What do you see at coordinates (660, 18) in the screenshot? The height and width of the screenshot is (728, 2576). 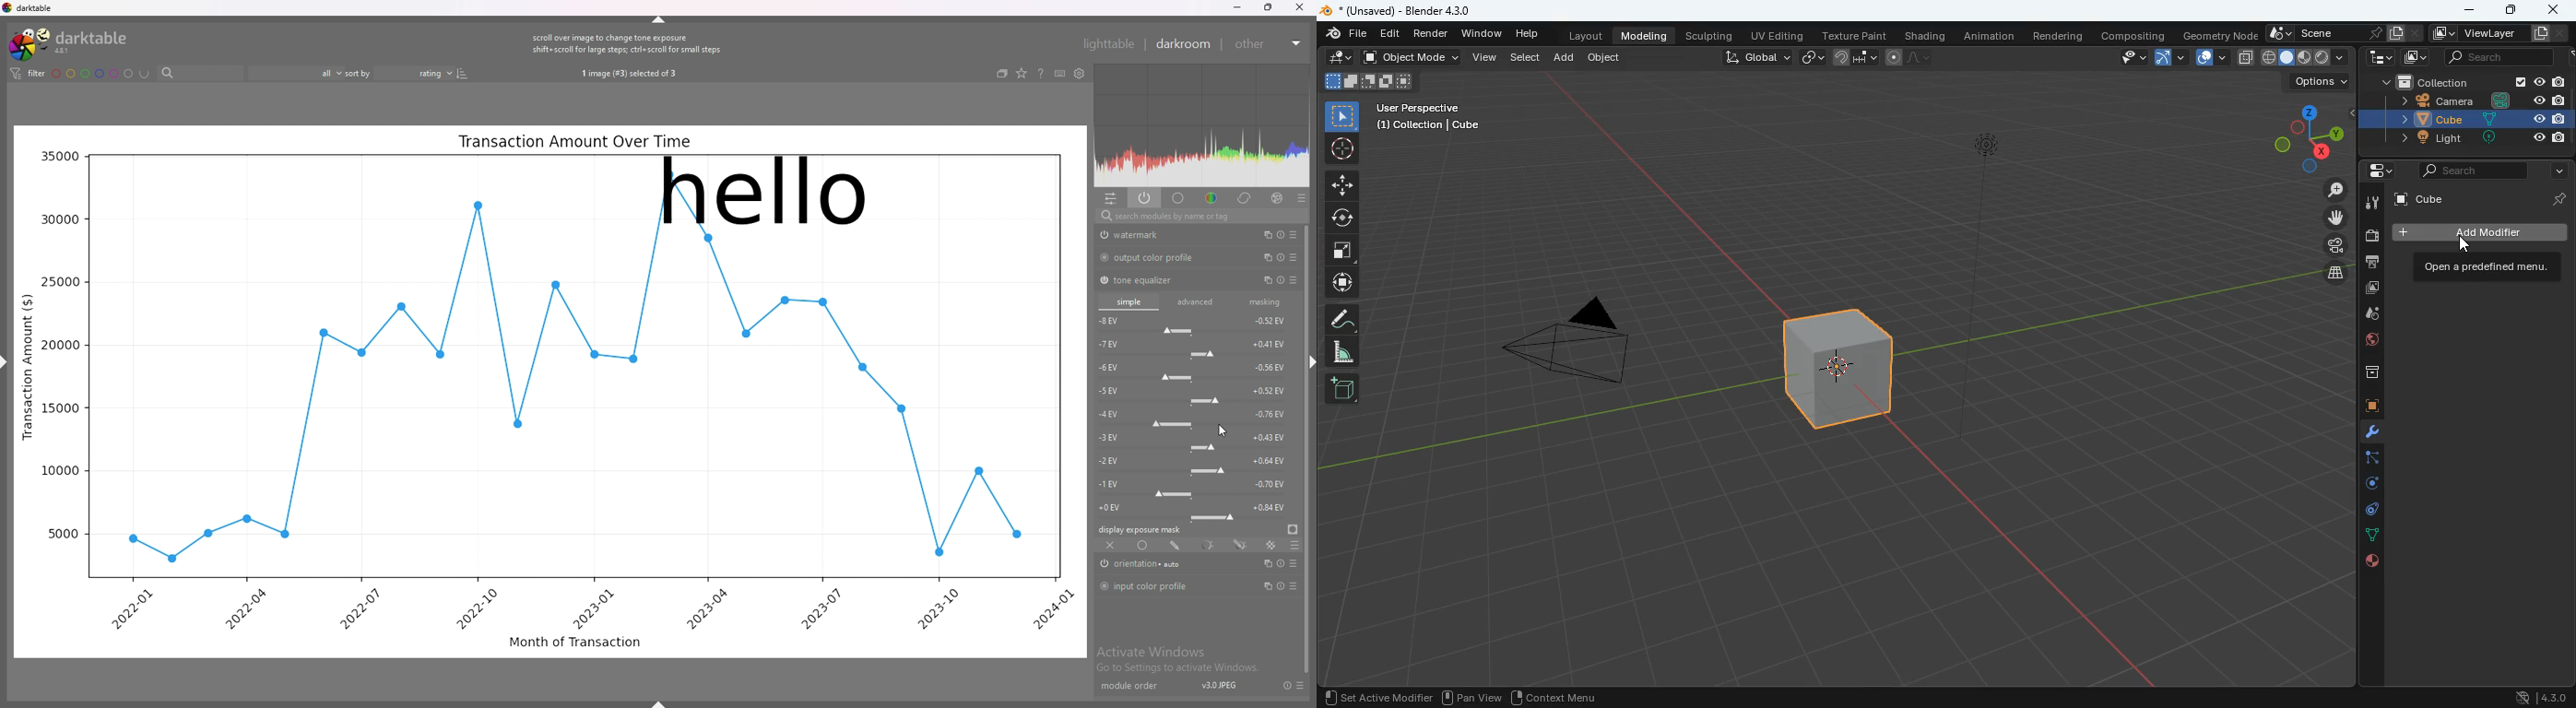 I see `hide` at bounding box center [660, 18].